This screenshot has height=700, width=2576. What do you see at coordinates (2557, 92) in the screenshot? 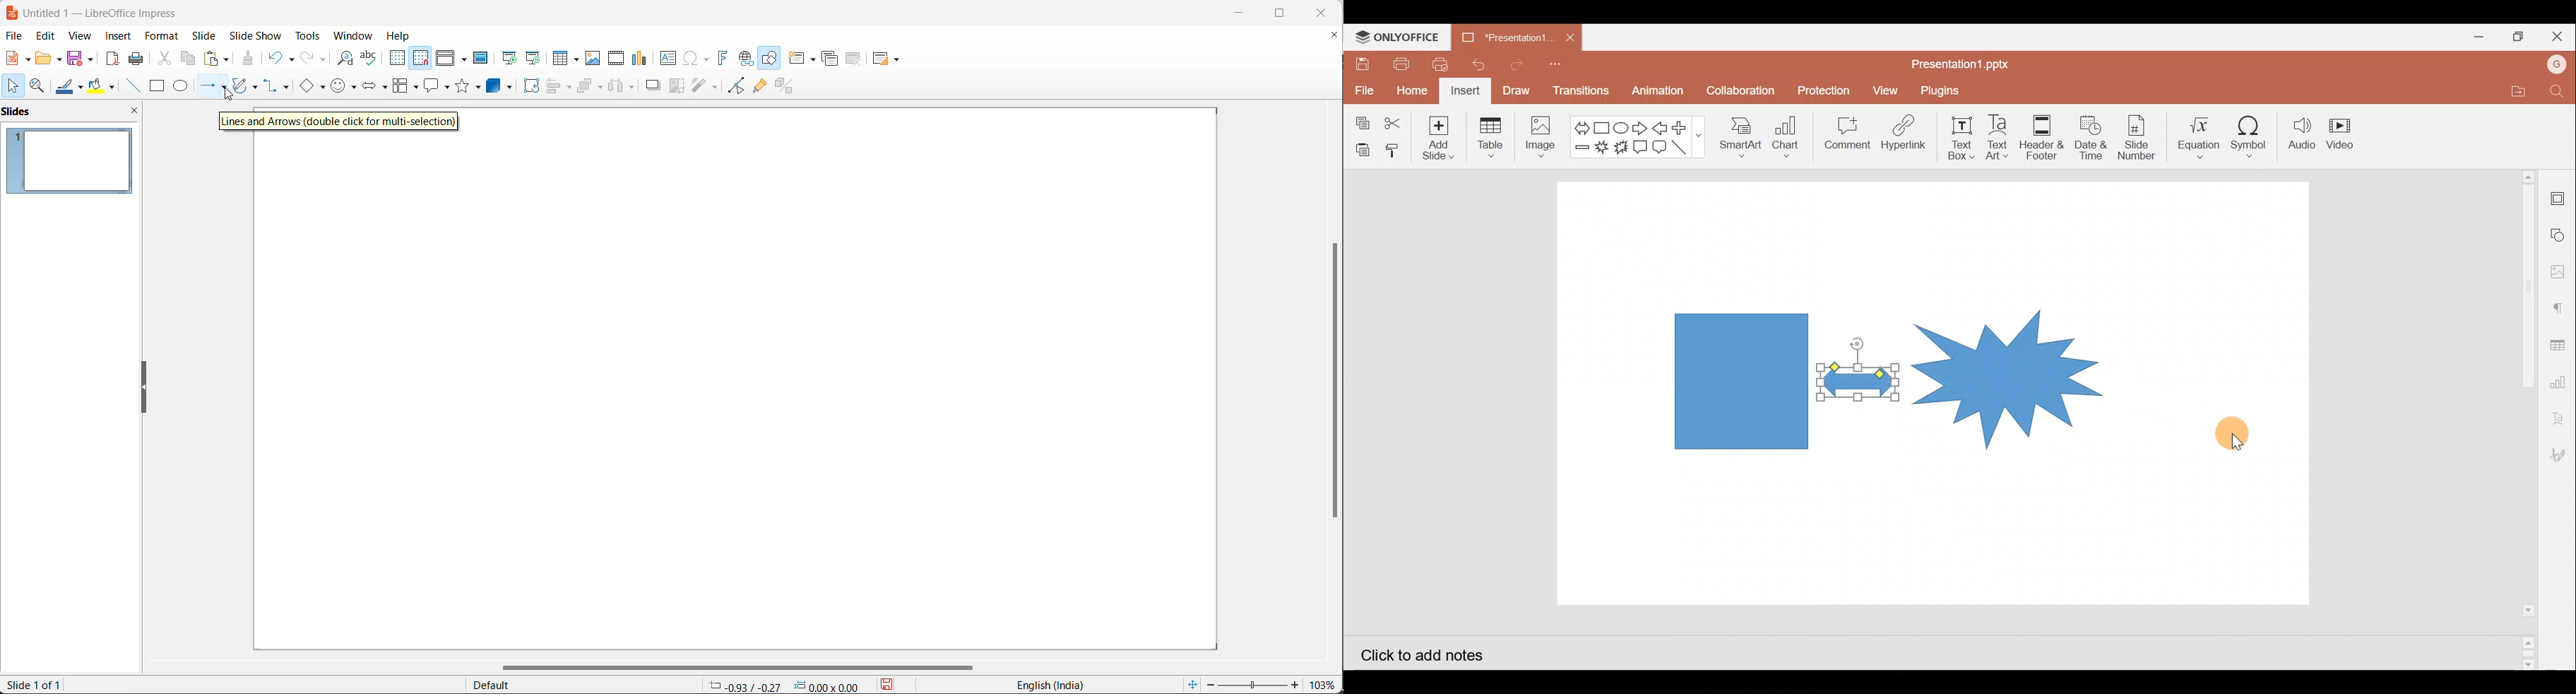
I see `Find` at bounding box center [2557, 92].